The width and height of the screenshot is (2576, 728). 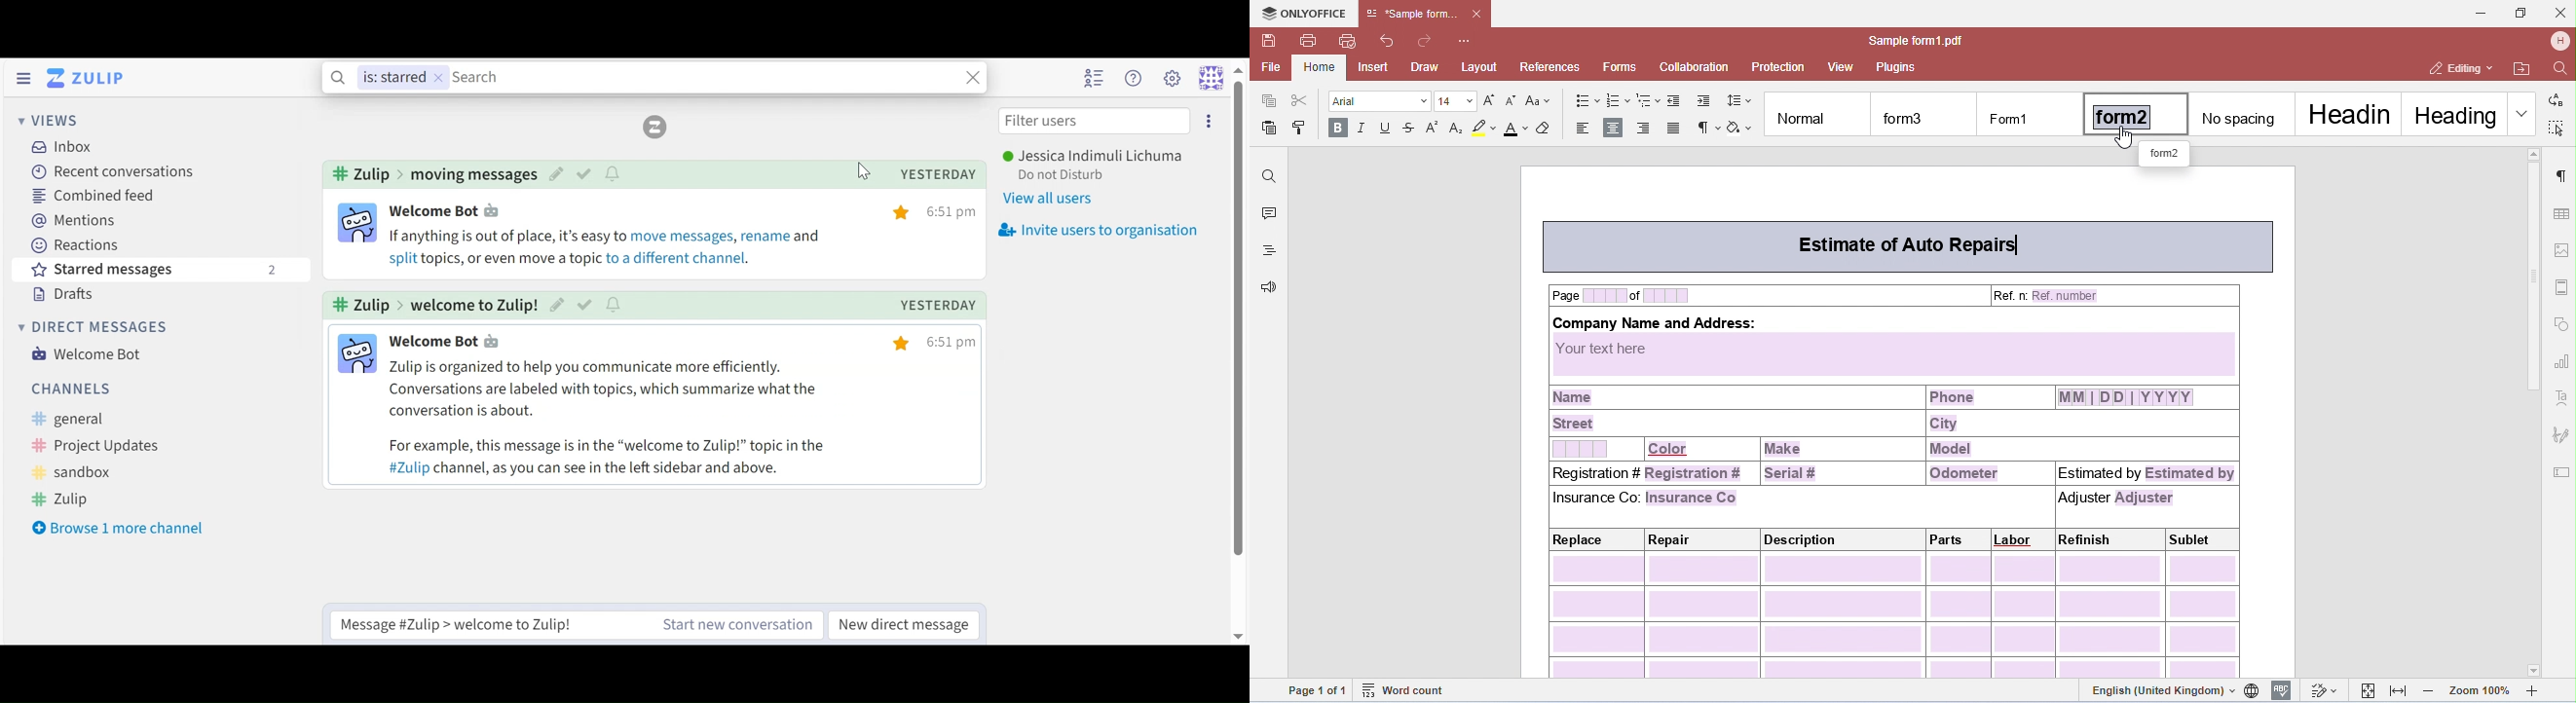 I want to click on Invite users to organisation, so click(x=1100, y=231).